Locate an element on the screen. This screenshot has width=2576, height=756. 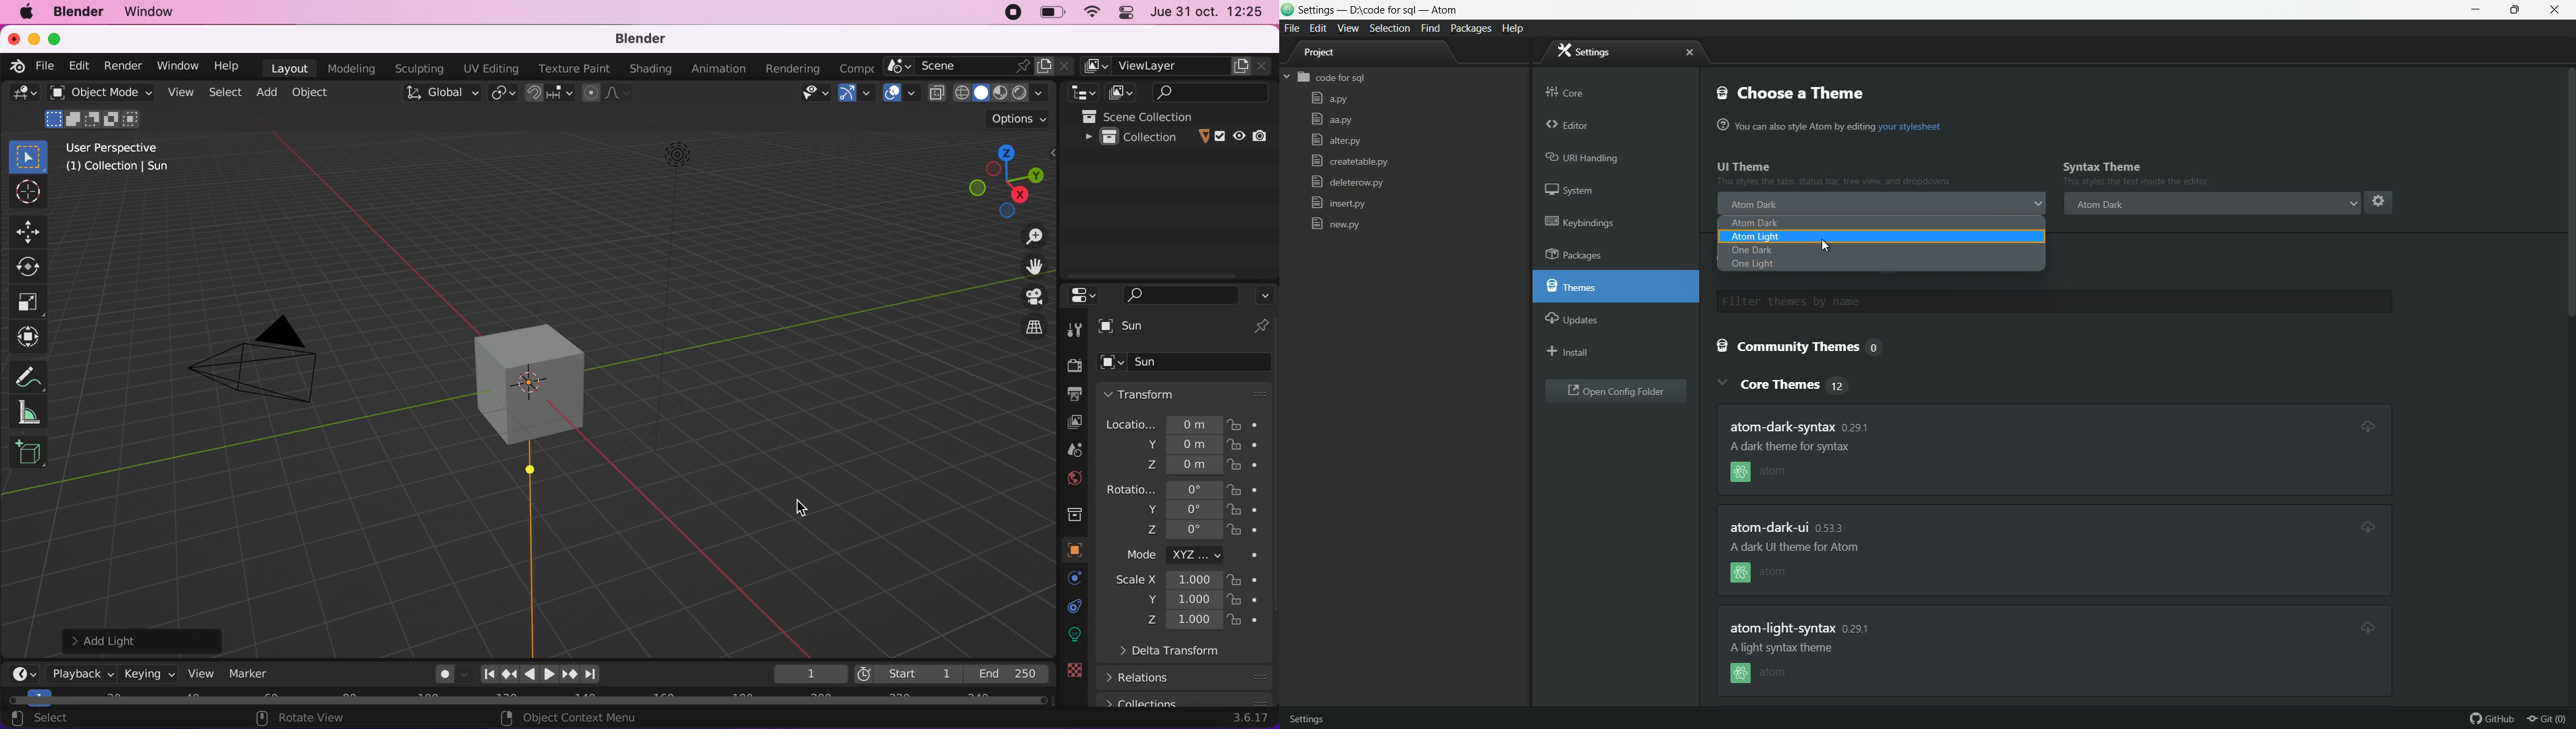
cube is located at coordinates (1187, 364).